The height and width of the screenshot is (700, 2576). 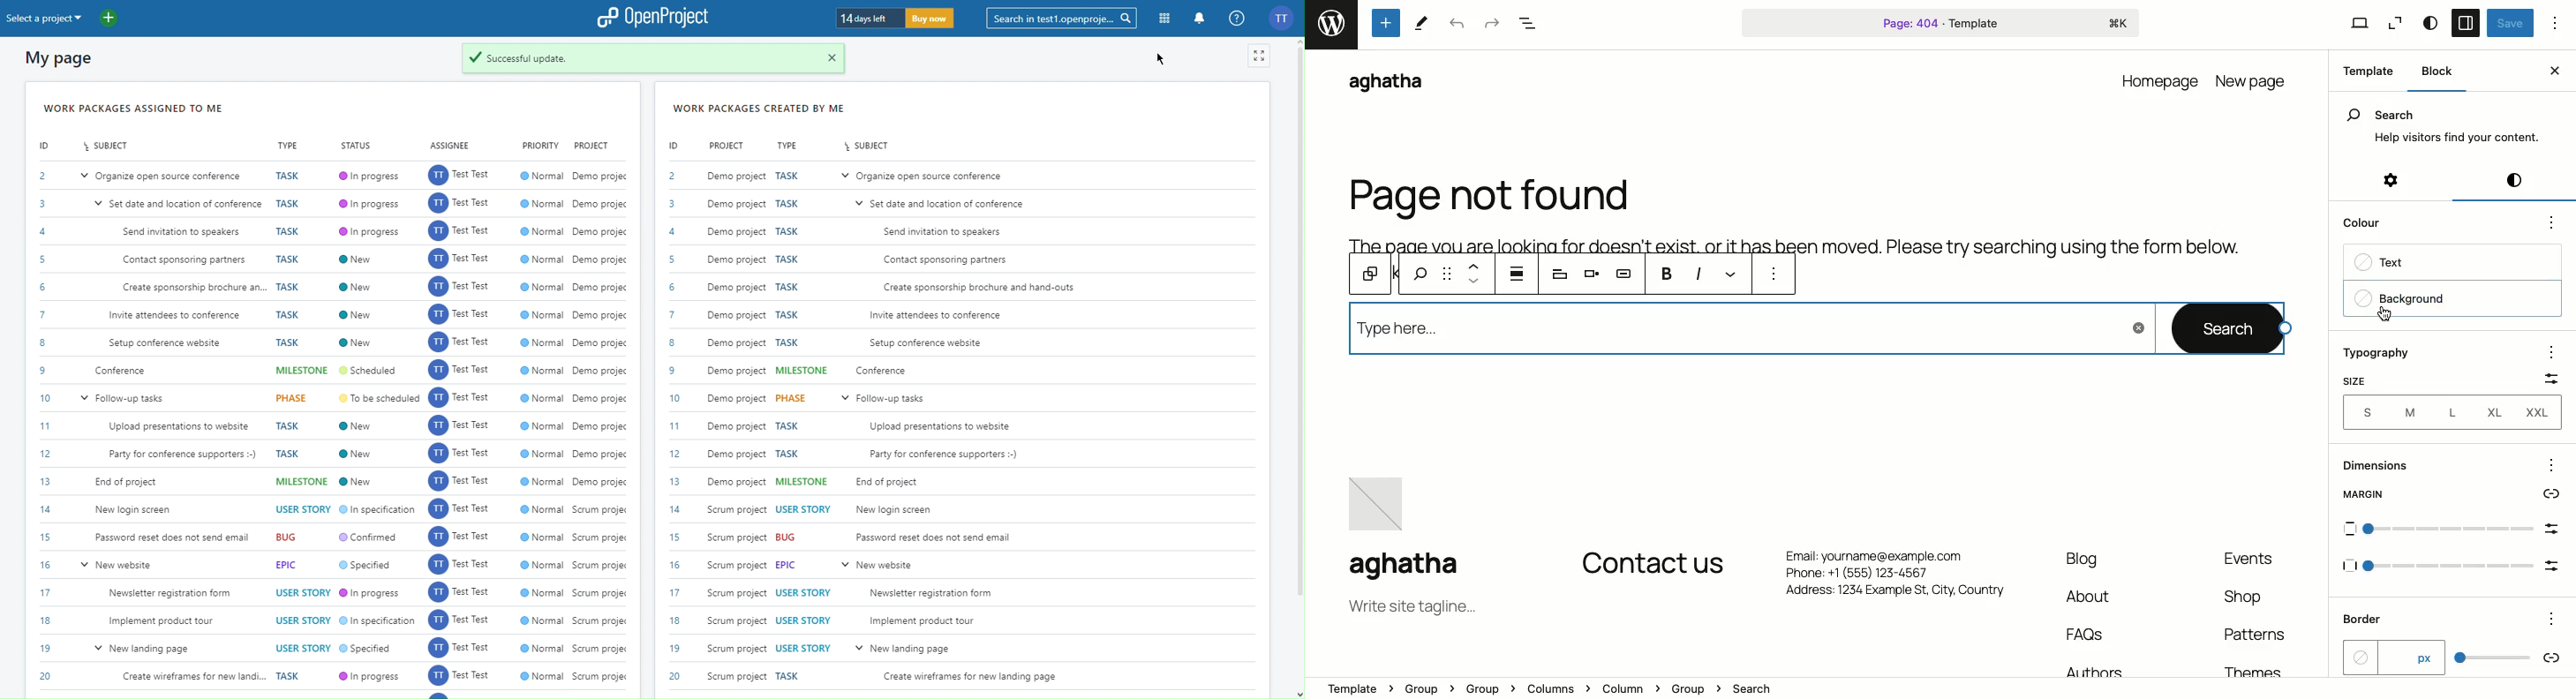 I want to click on Undo, so click(x=1456, y=24).